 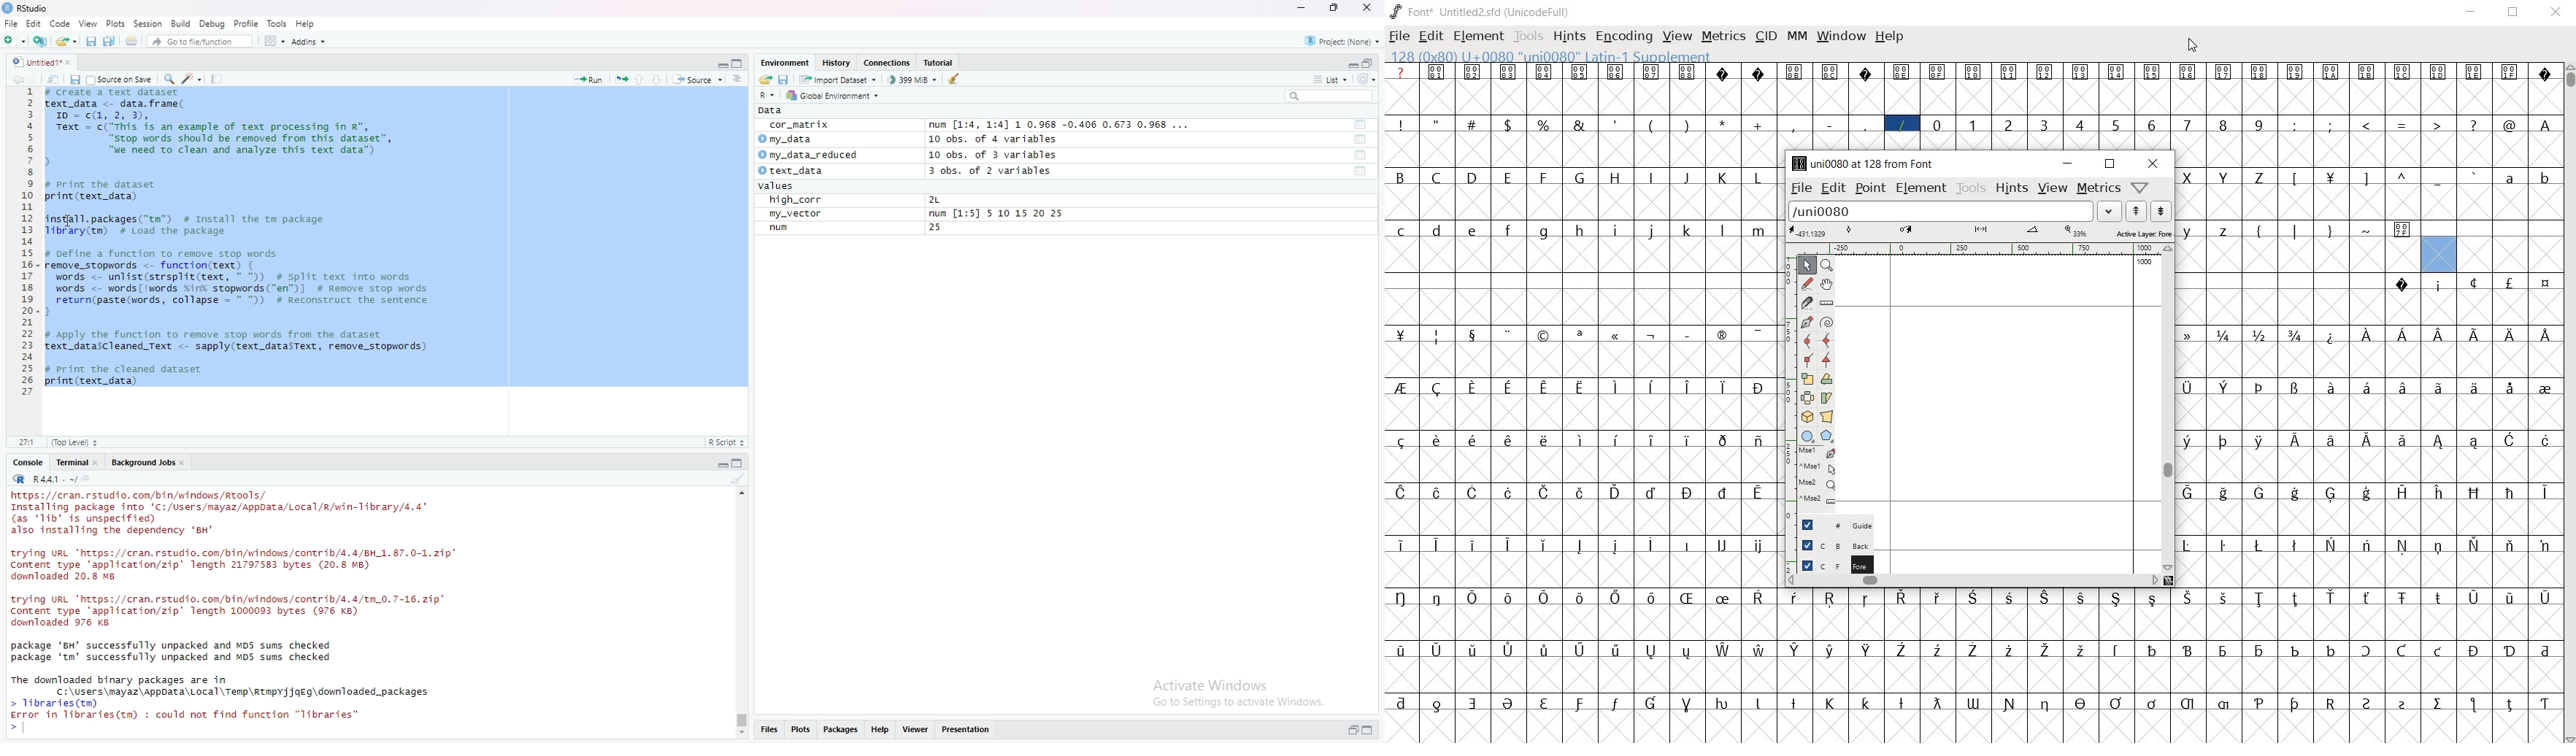 What do you see at coordinates (1720, 335) in the screenshot?
I see `glyph` at bounding box center [1720, 335].